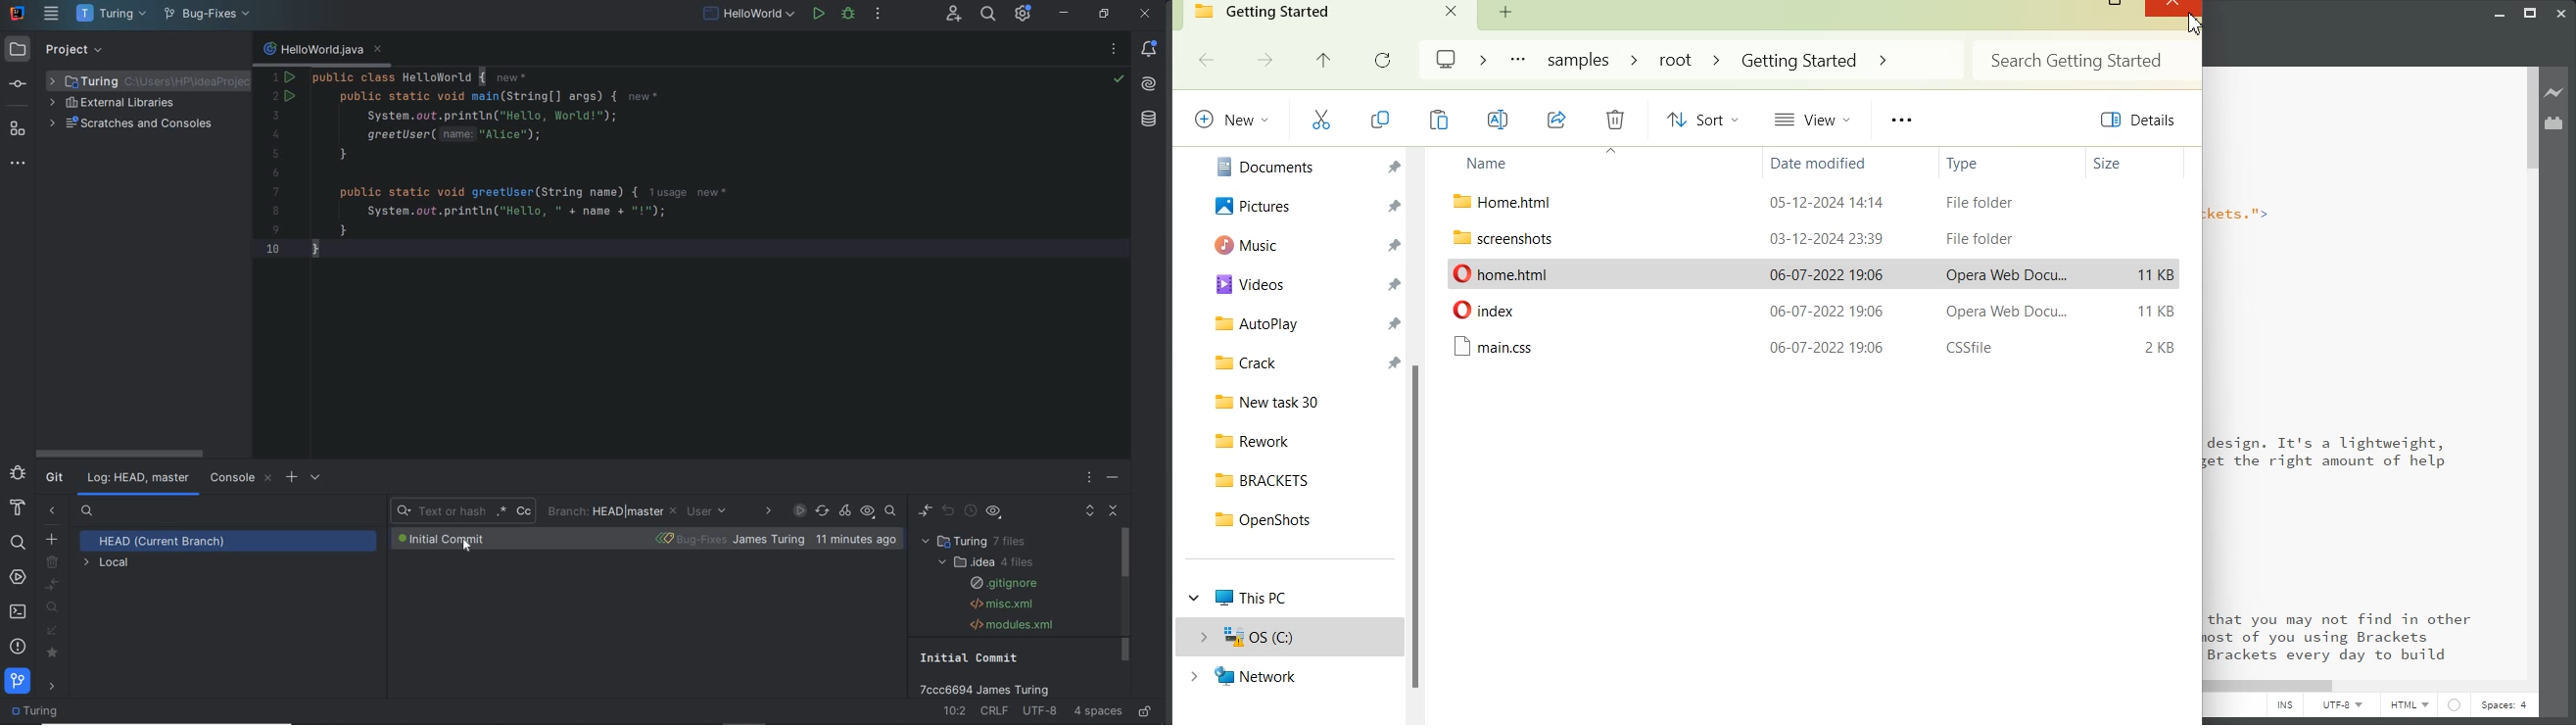 The height and width of the screenshot is (728, 2576). Describe the element at coordinates (575, 162) in the screenshot. I see `code` at that location.